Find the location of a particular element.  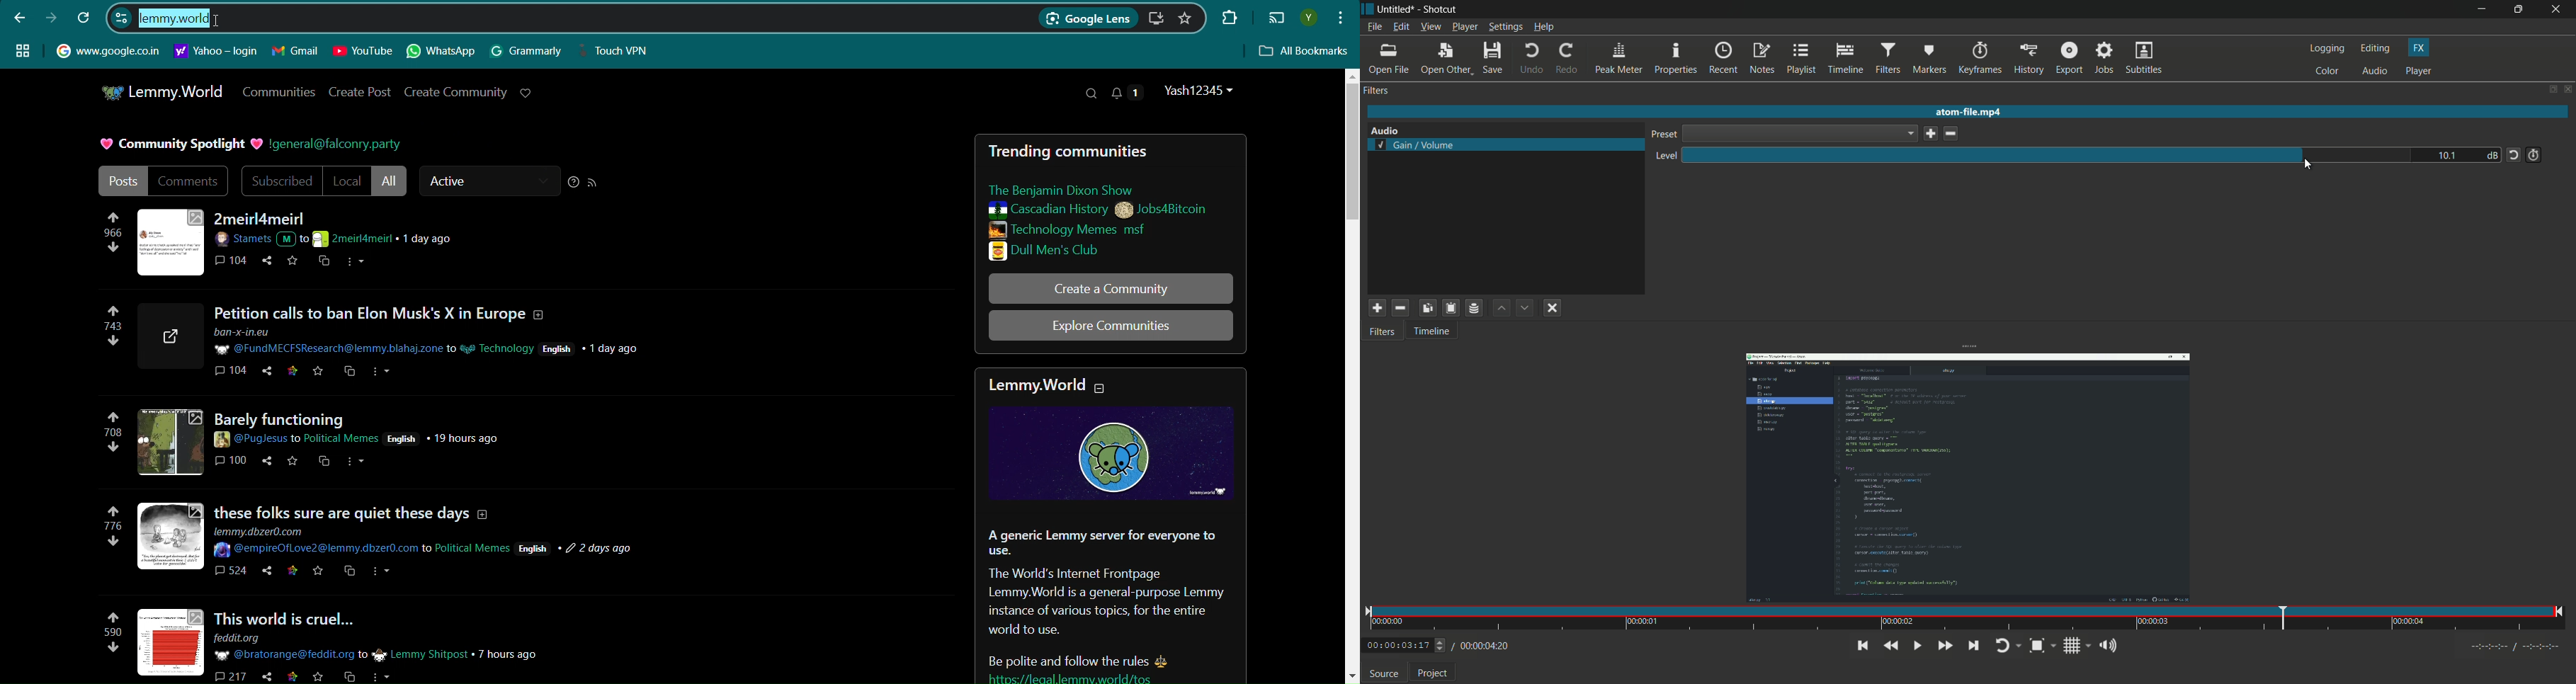

Hyperlink is located at coordinates (335, 144).